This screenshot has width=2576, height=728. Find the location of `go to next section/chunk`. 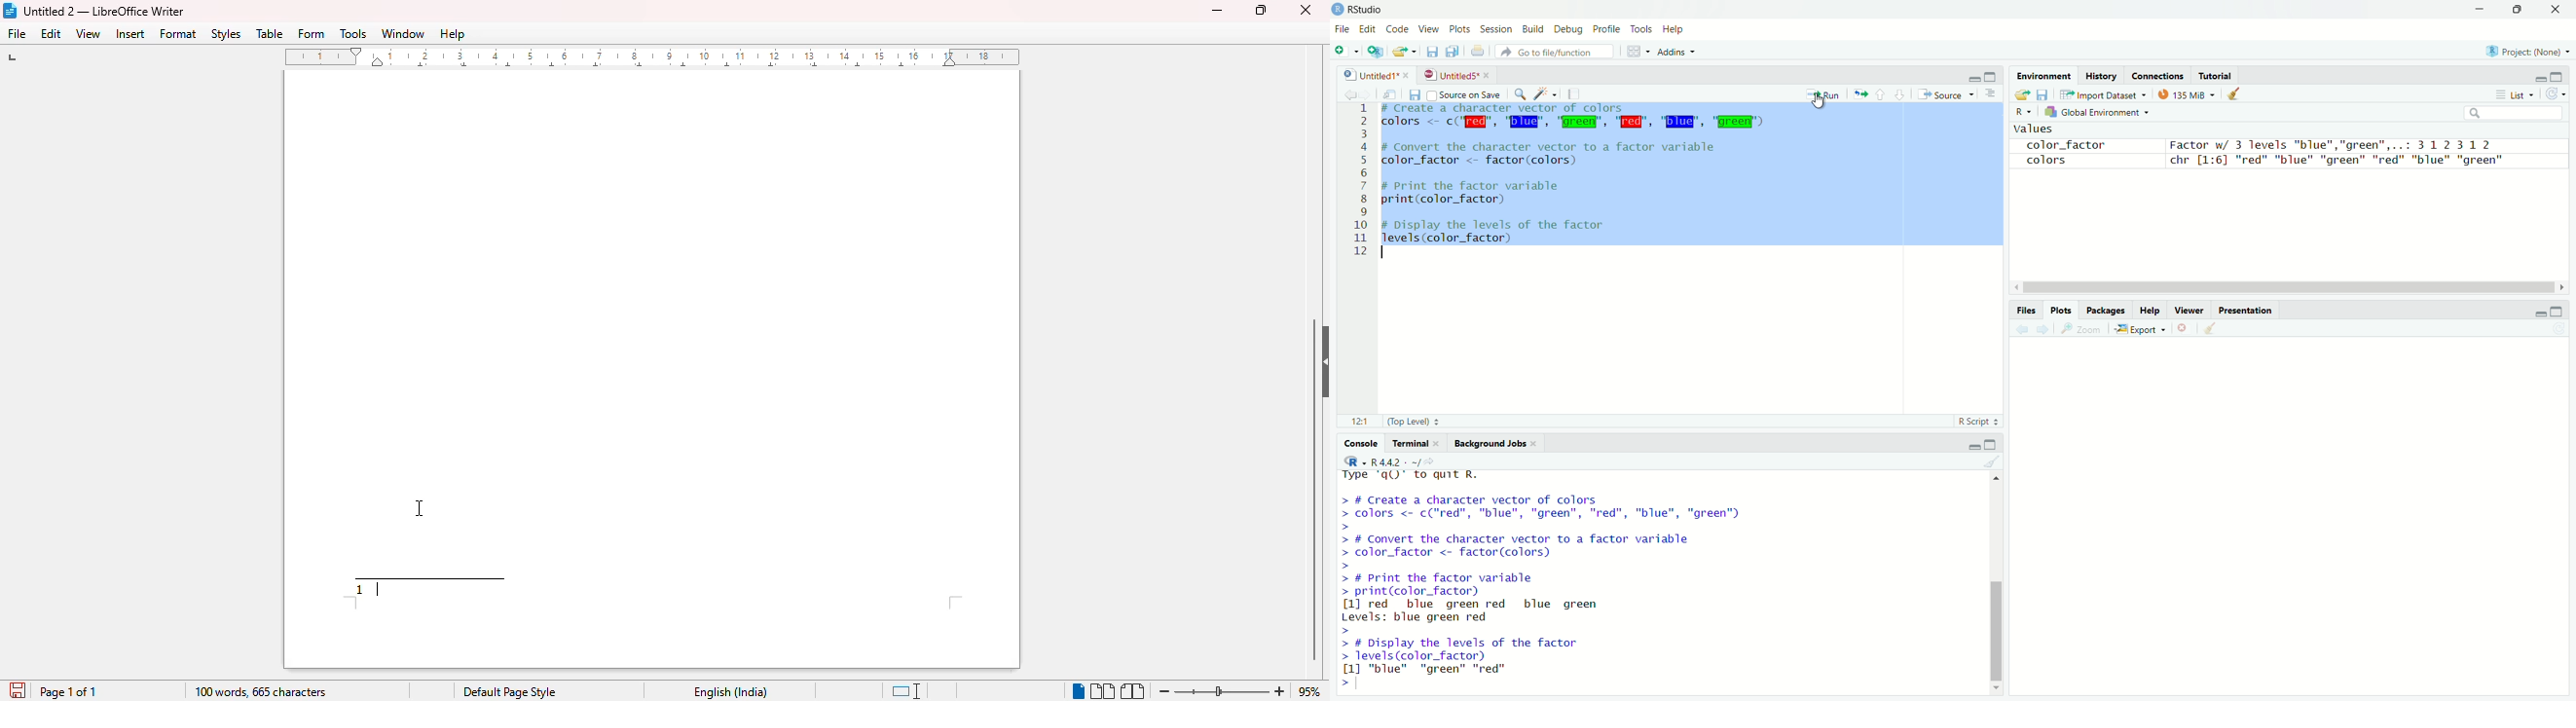

go to next section/chunk is located at coordinates (1901, 95).